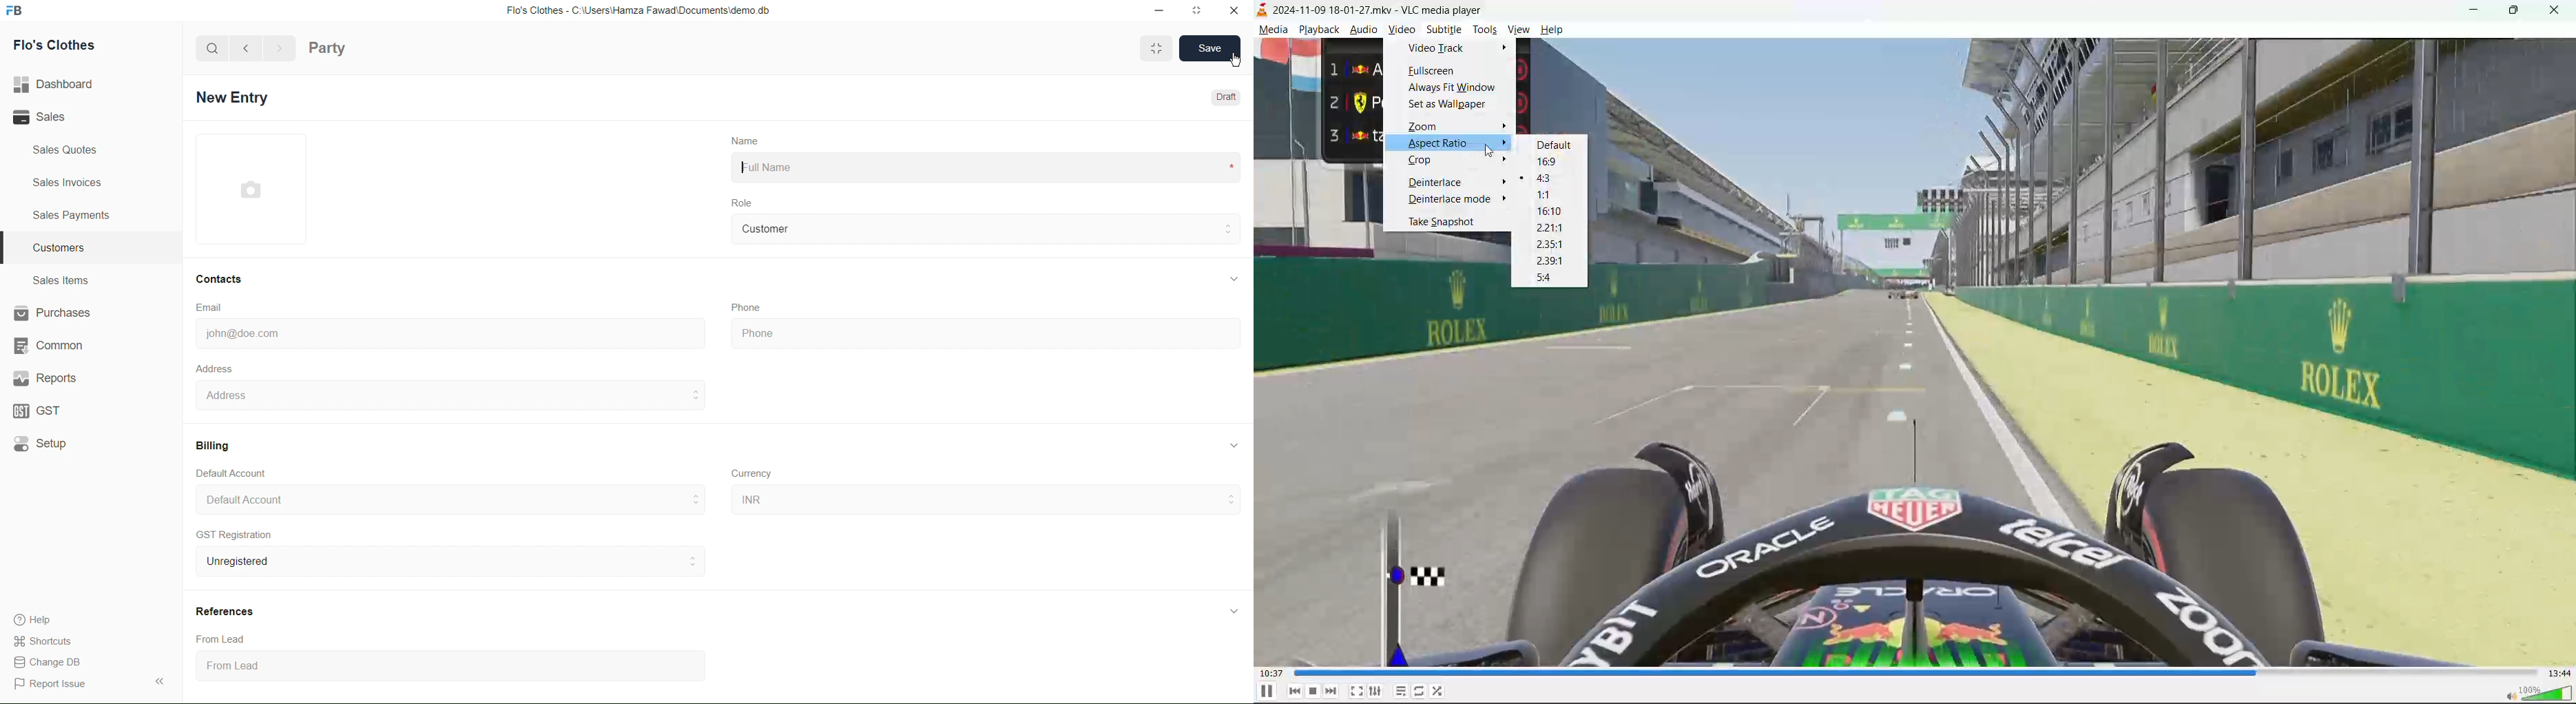 Image resolution: width=2576 pixels, height=728 pixels. What do you see at coordinates (1232, 61) in the screenshot?
I see `cursor` at bounding box center [1232, 61].